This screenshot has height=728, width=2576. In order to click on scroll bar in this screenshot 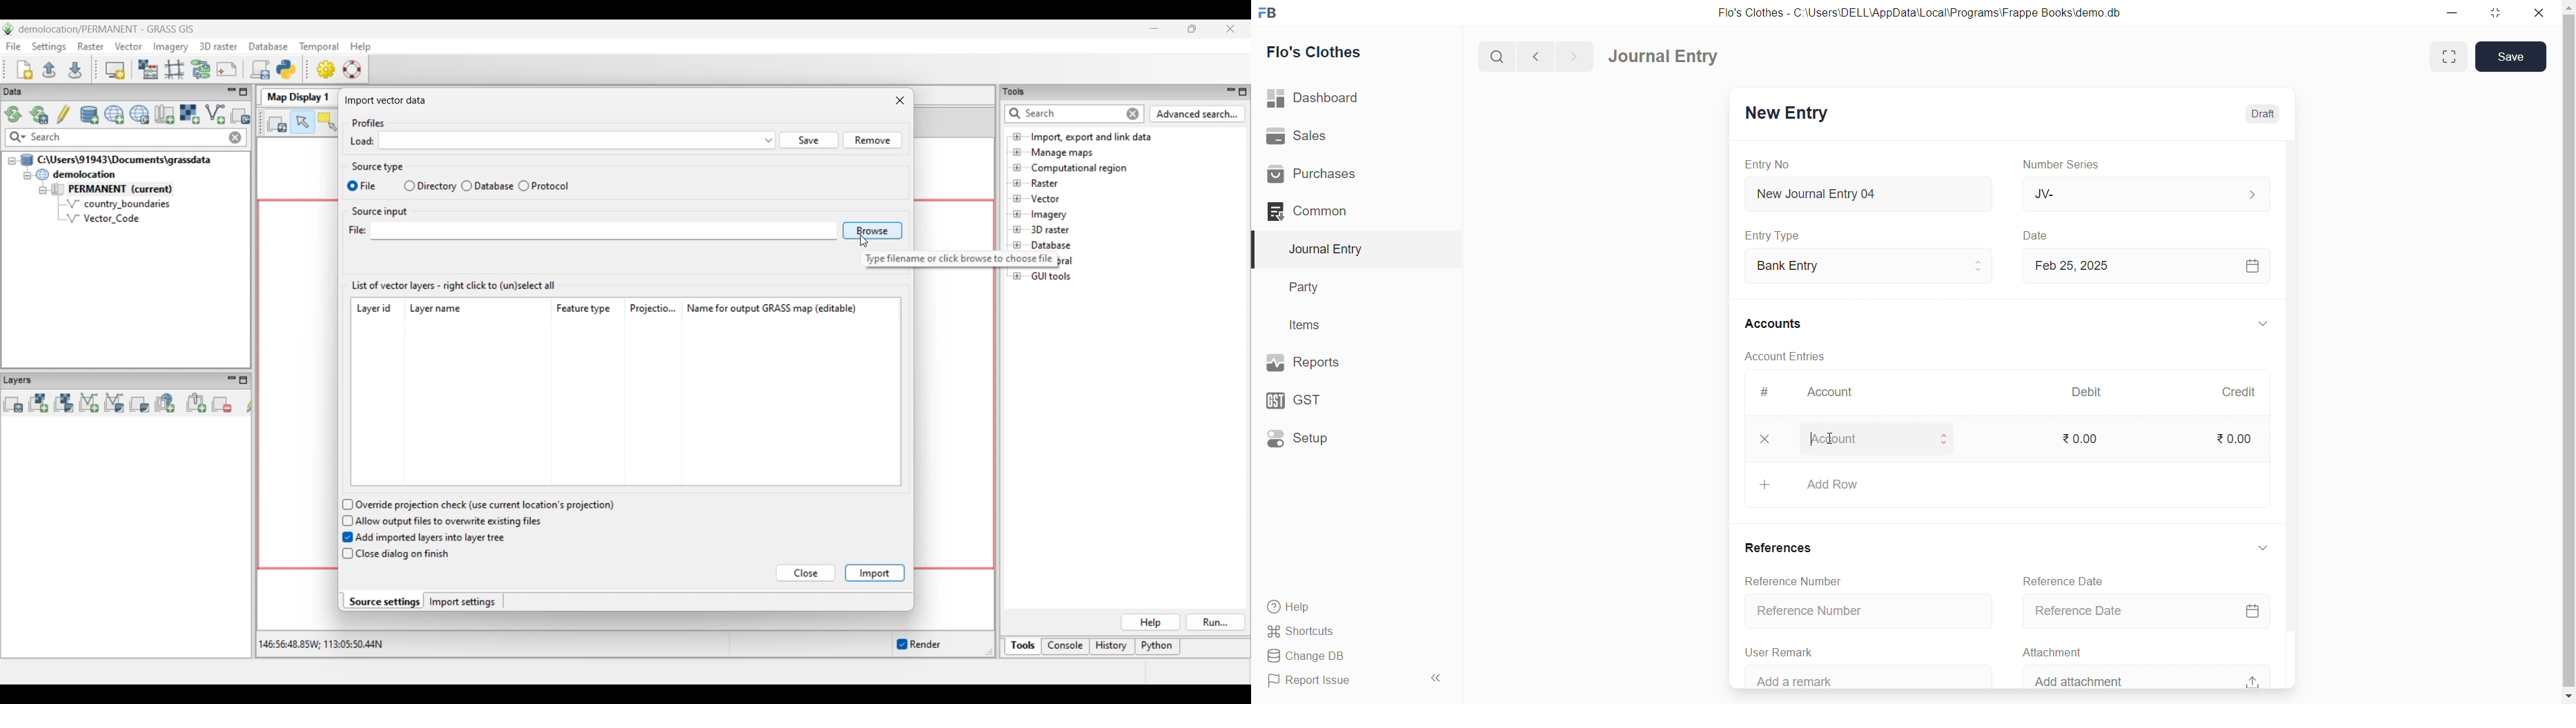, I will do `click(2568, 353)`.